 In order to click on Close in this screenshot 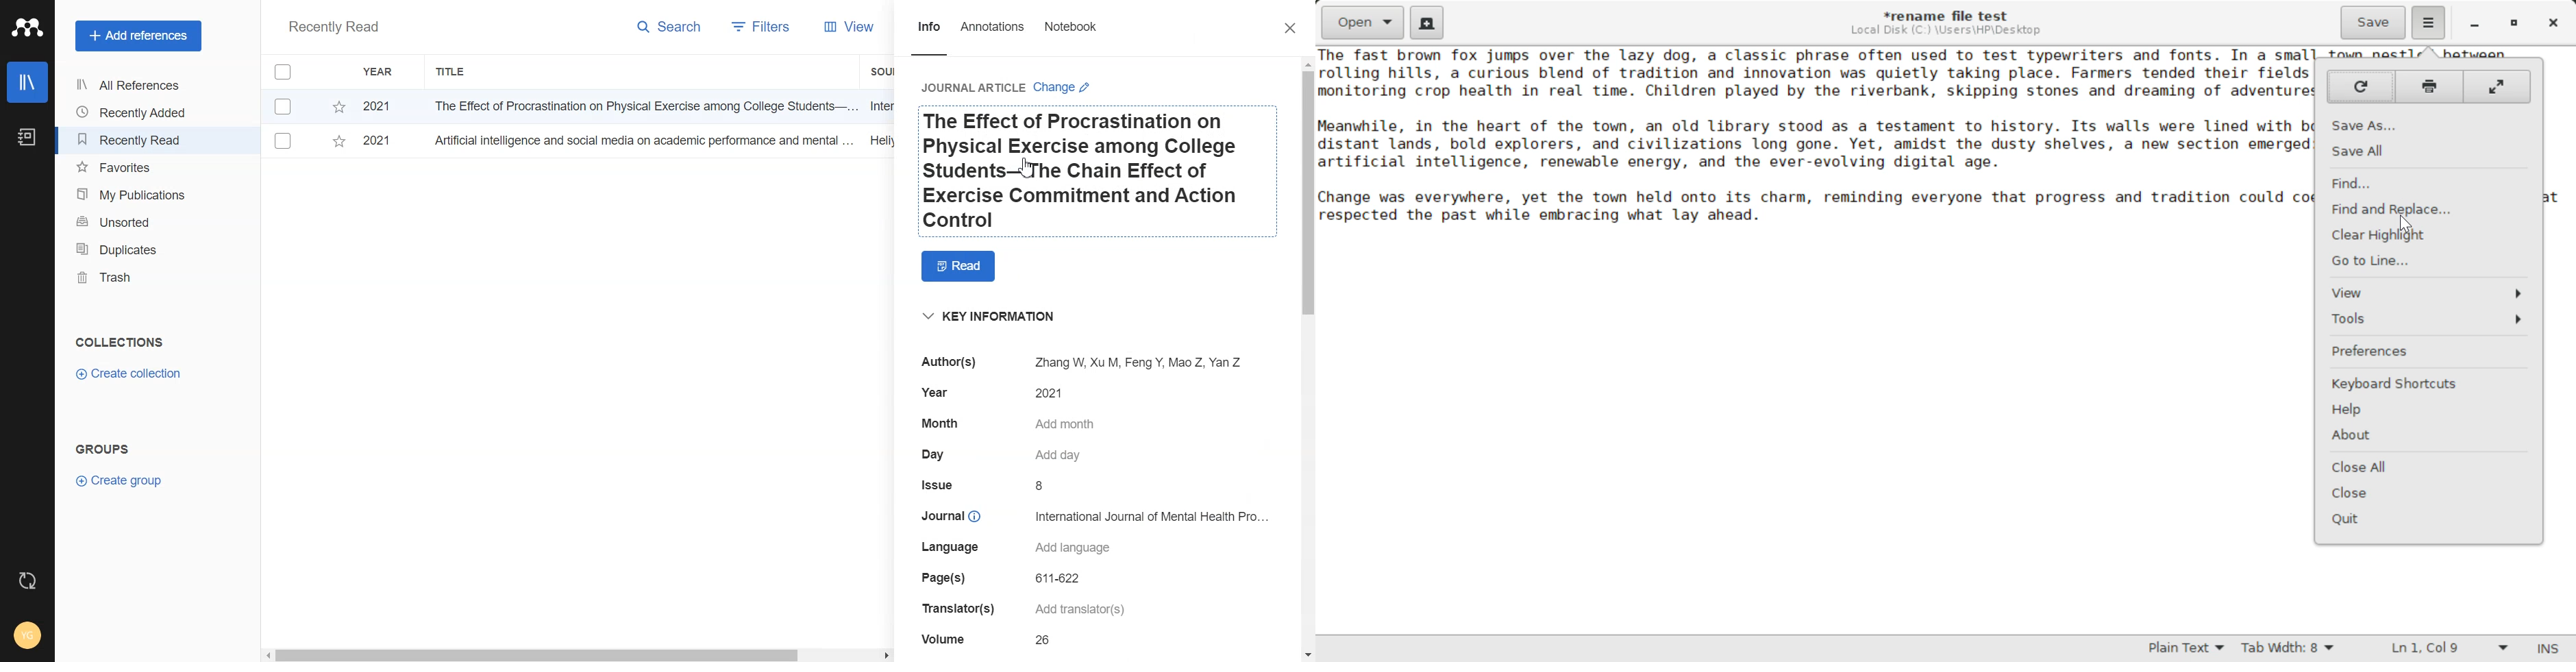, I will do `click(1291, 29)`.